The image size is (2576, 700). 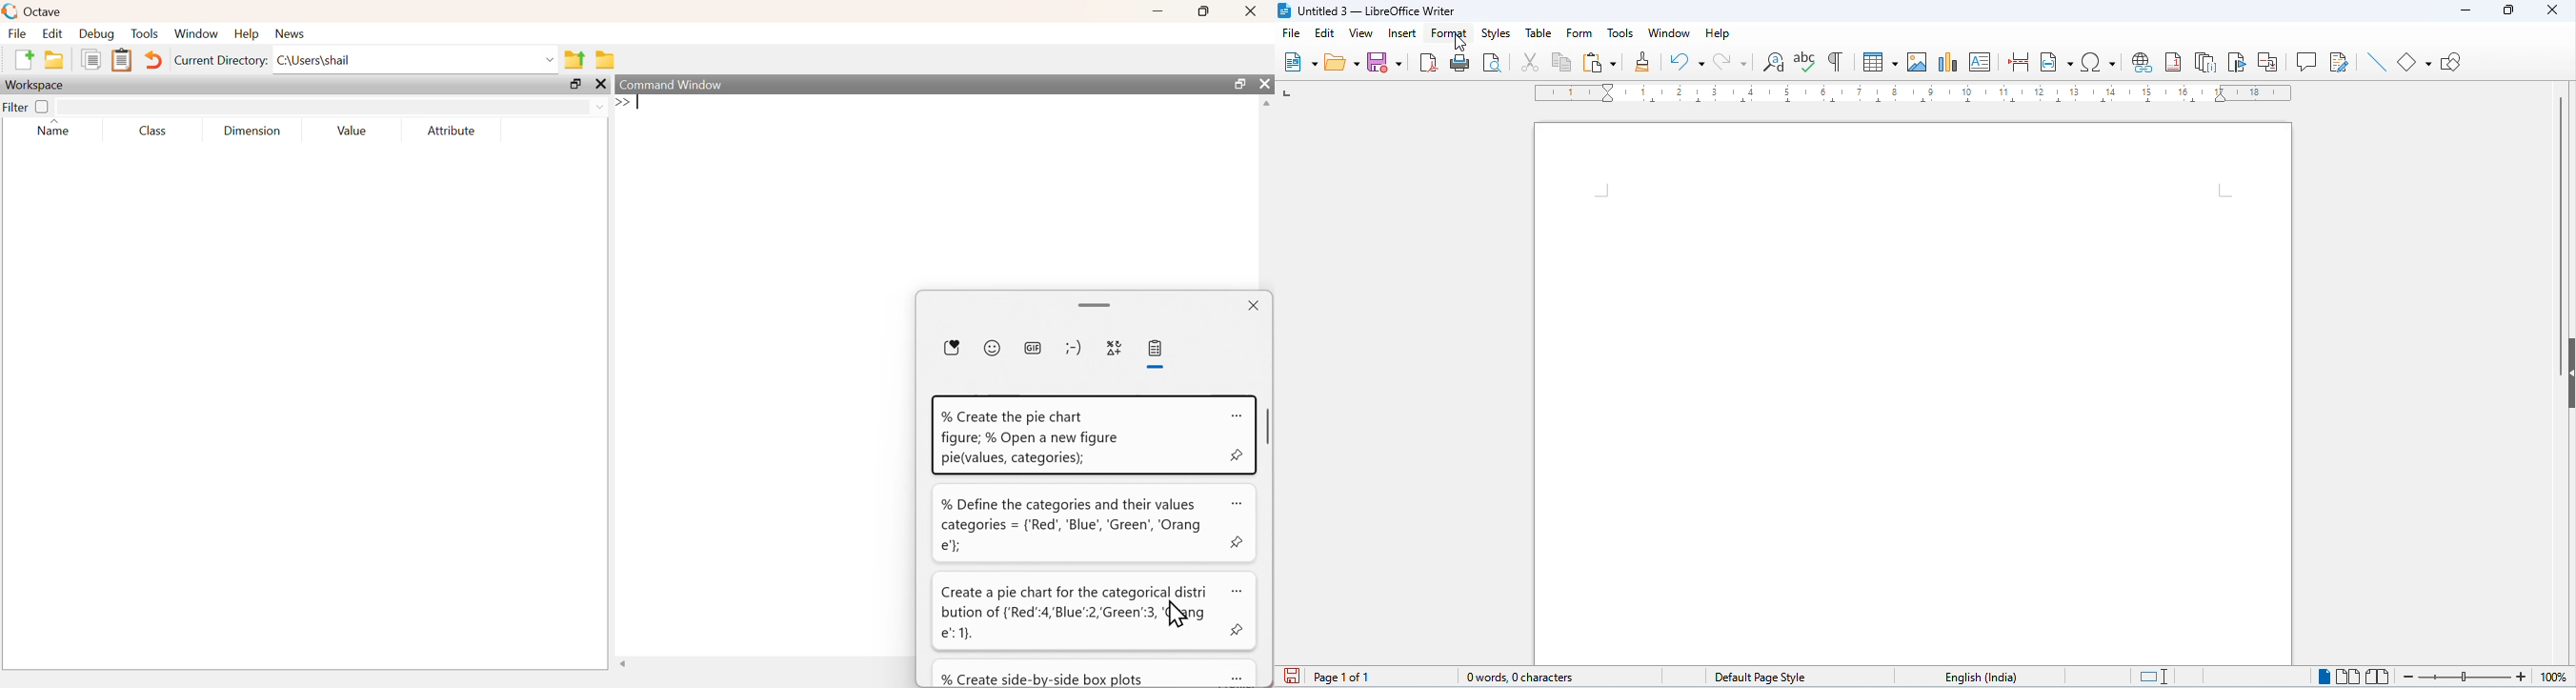 I want to click on Emoji, so click(x=991, y=347).